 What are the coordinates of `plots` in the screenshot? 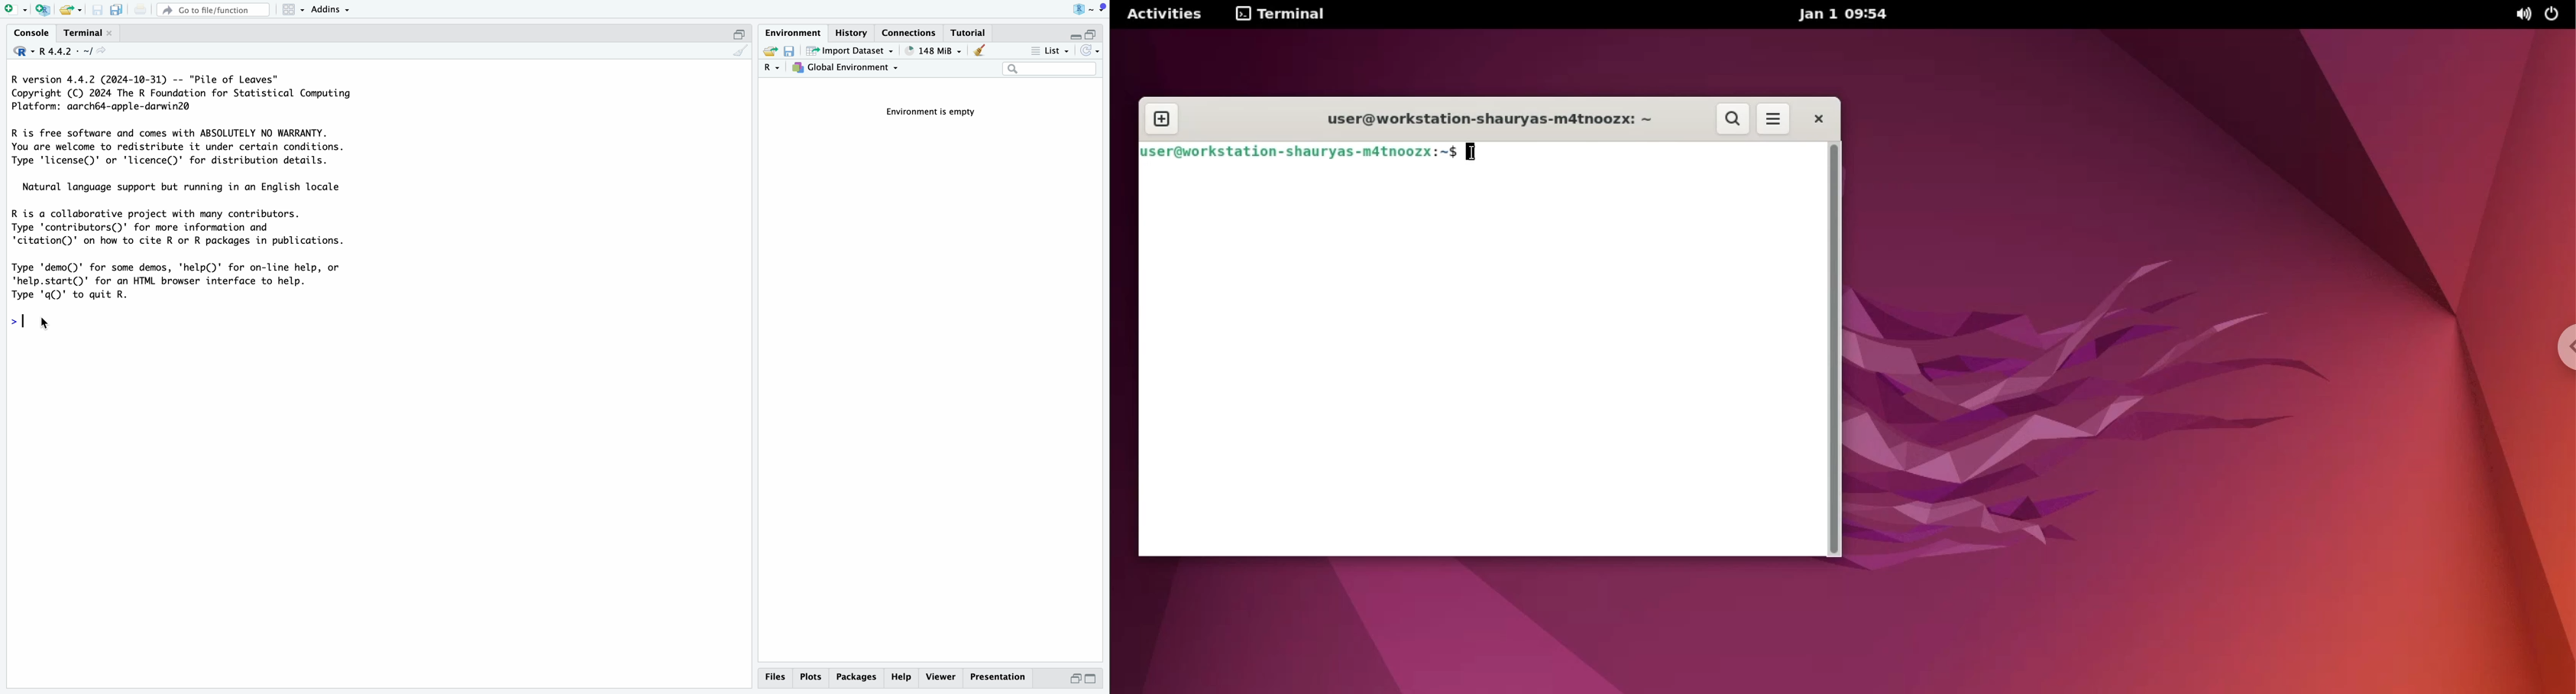 It's located at (811, 677).